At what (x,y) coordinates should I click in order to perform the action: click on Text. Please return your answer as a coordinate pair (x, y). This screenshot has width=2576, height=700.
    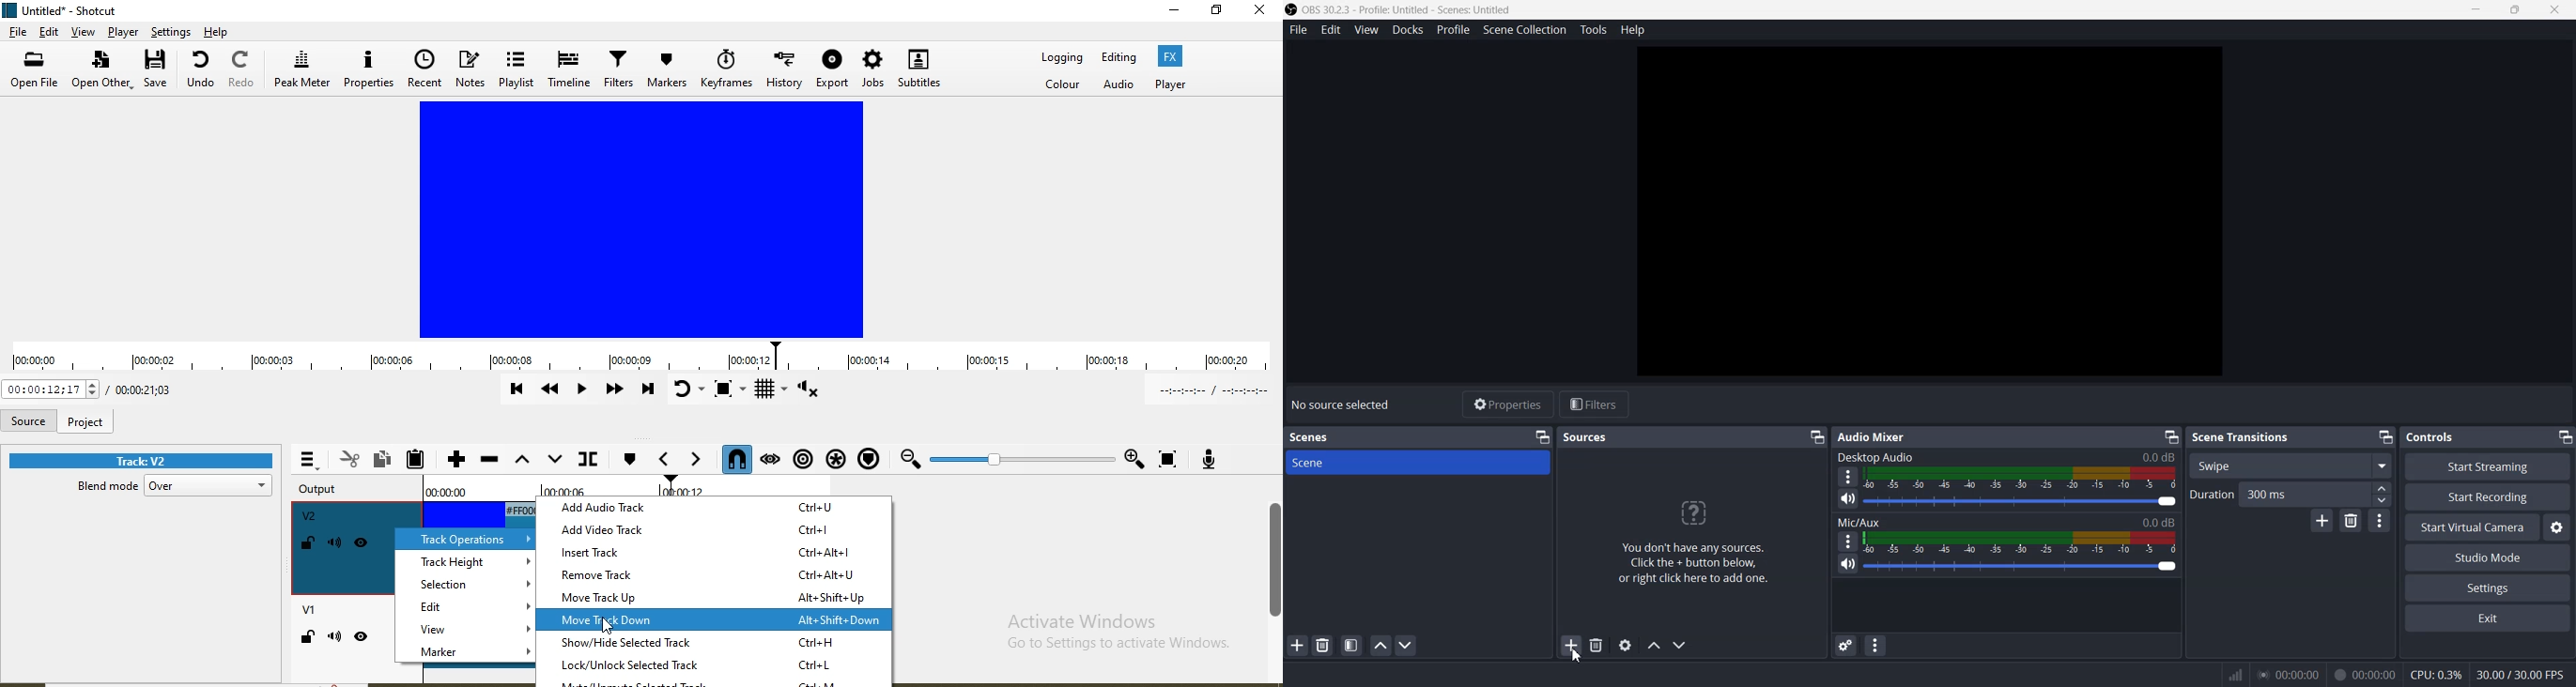
    Looking at the image, I should click on (1701, 535).